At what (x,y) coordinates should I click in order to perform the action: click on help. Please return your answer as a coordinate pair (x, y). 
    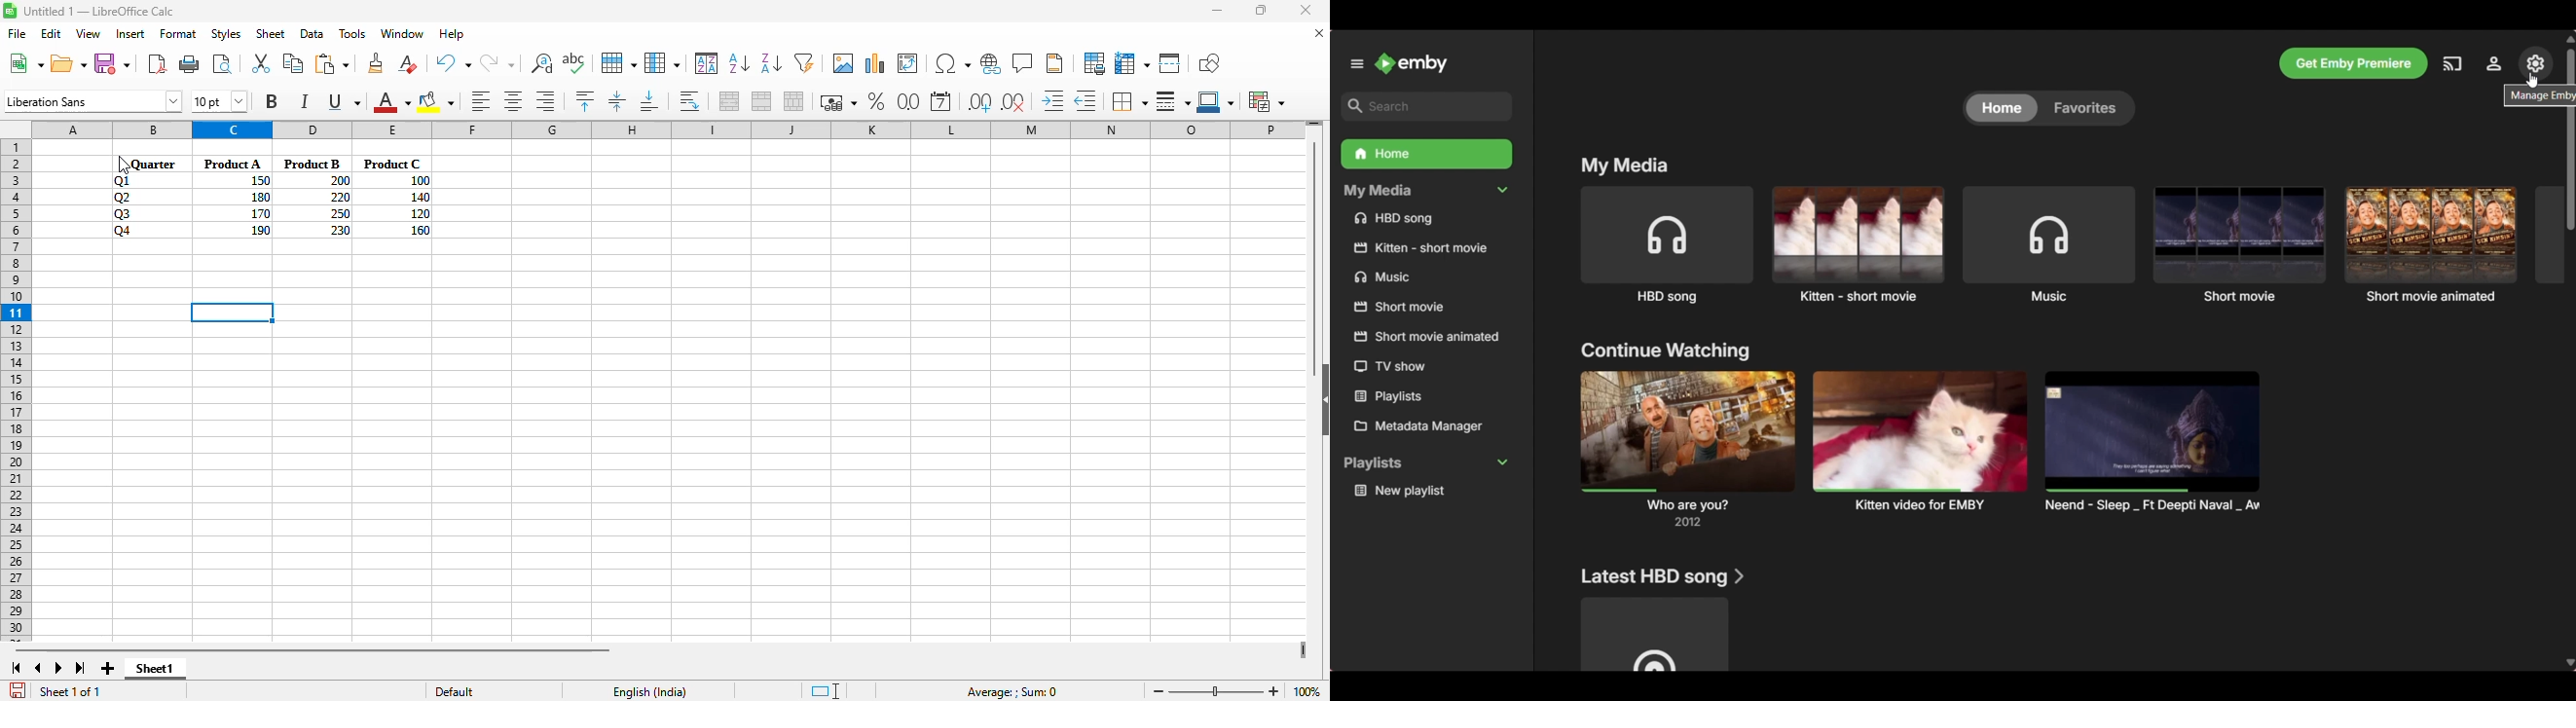
    Looking at the image, I should click on (452, 34).